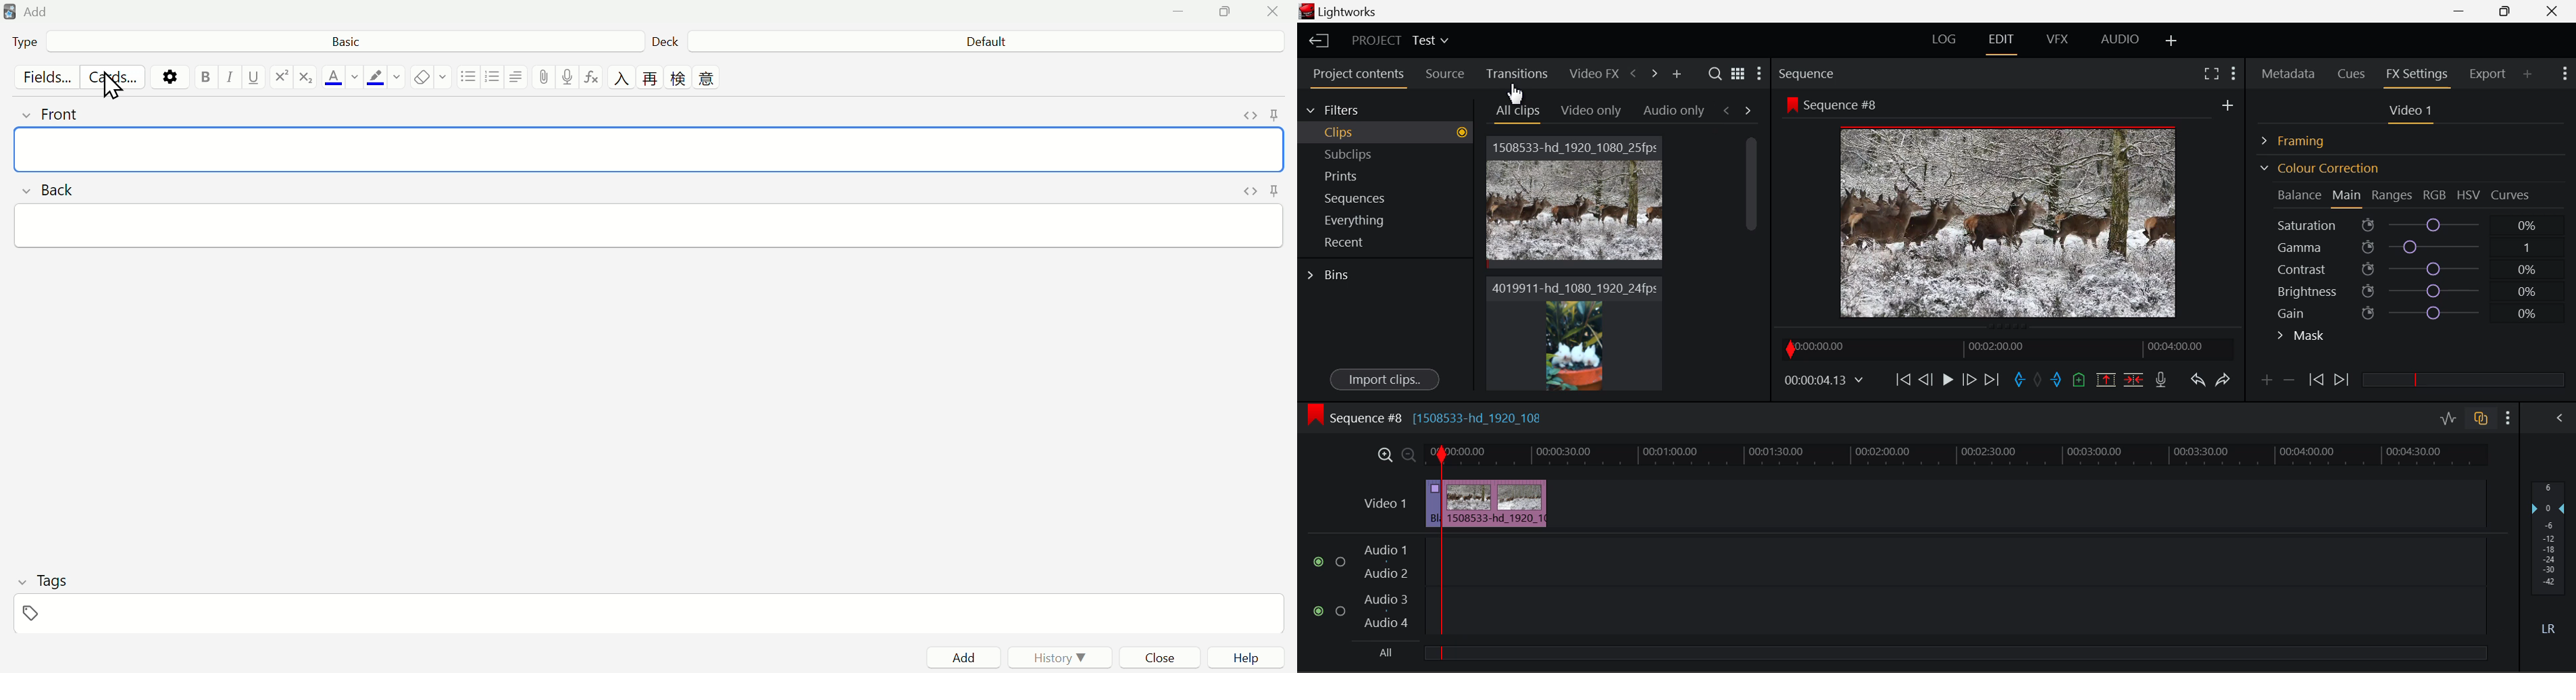  What do you see at coordinates (111, 90) in the screenshot?
I see `cursor on cards` at bounding box center [111, 90].